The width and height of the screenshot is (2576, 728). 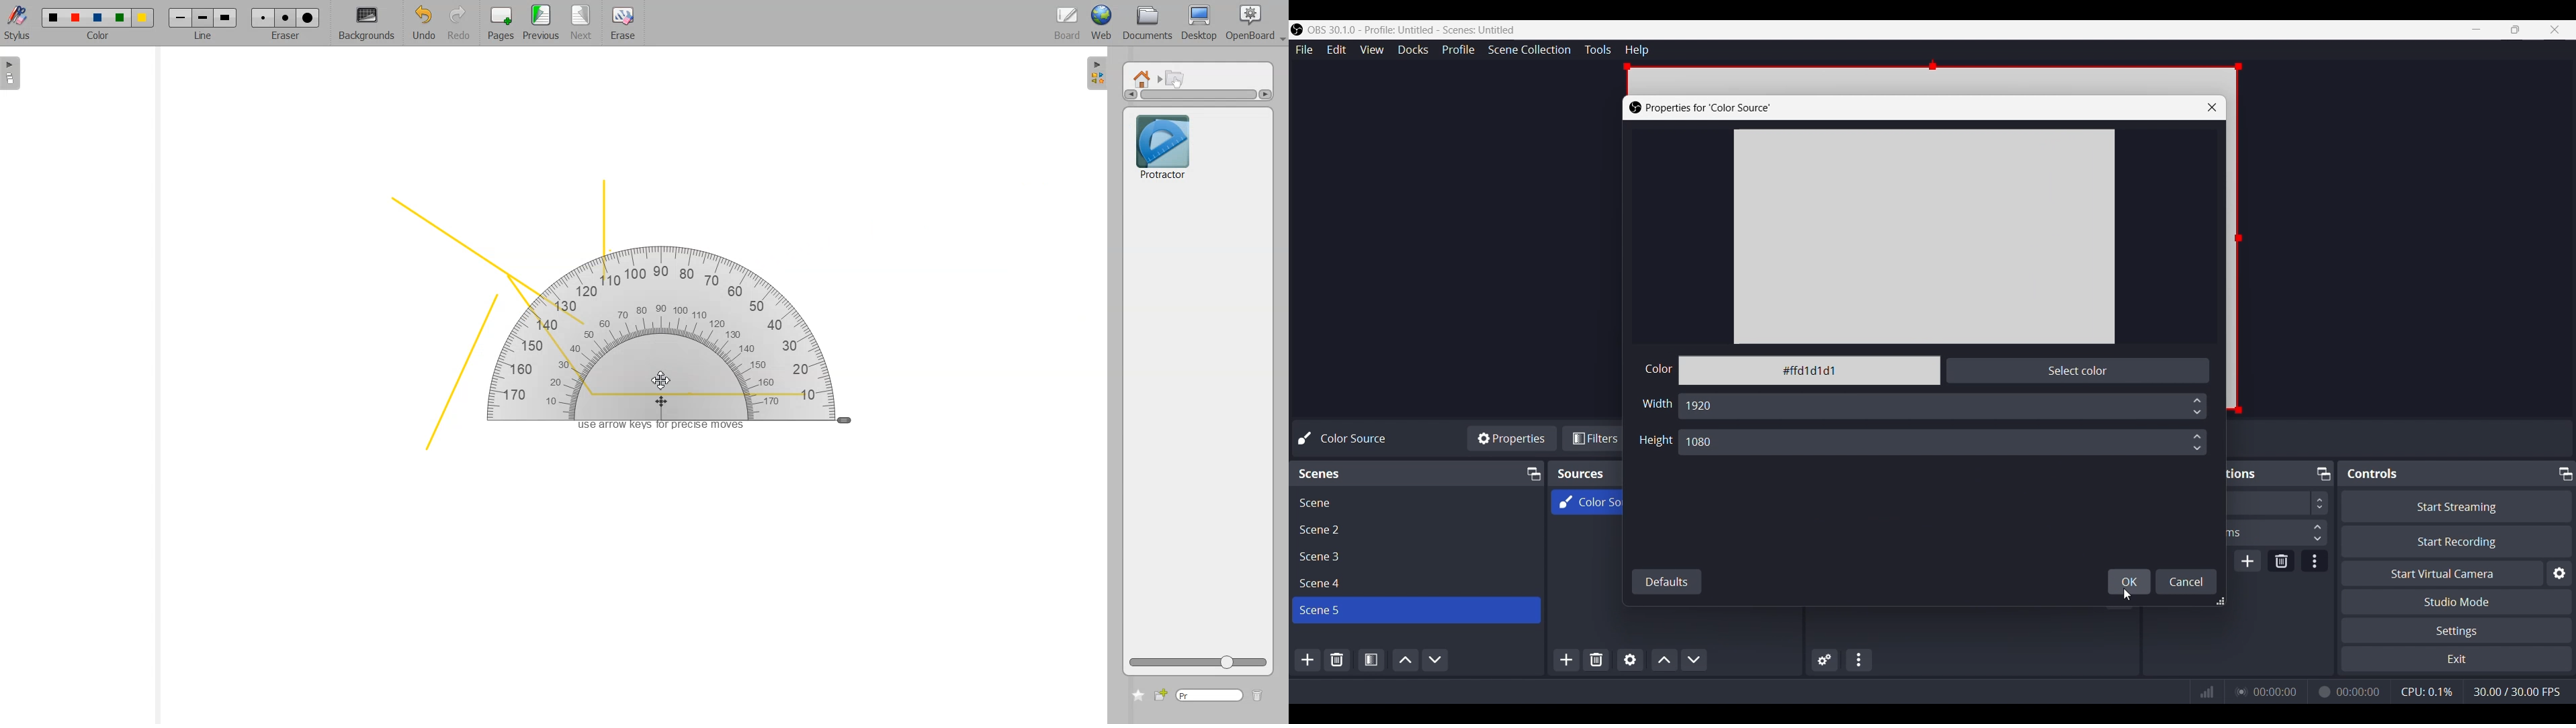 I want to click on Vertical scrollbar, so click(x=1198, y=95).